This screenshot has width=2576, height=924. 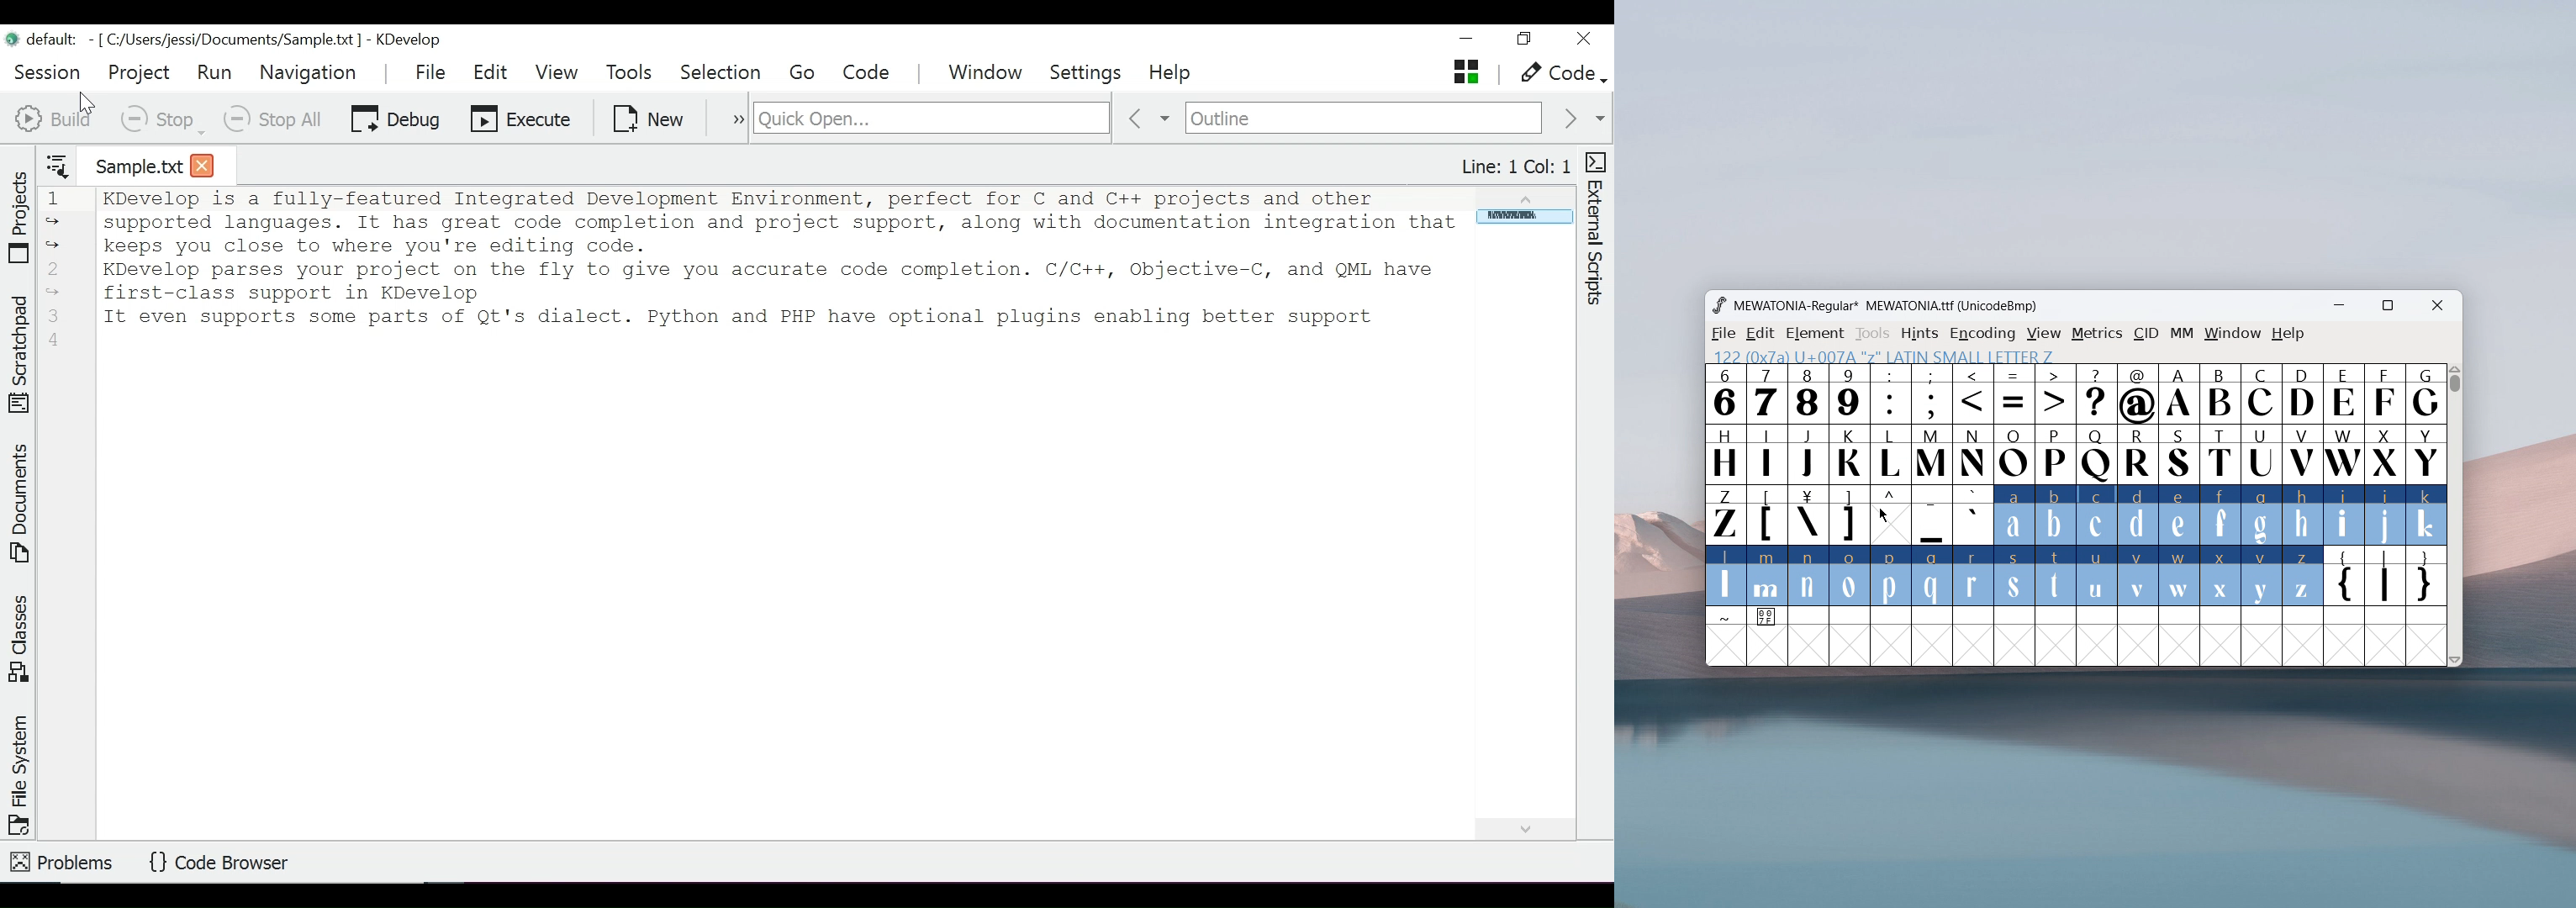 I want to click on E, so click(x=2343, y=393).